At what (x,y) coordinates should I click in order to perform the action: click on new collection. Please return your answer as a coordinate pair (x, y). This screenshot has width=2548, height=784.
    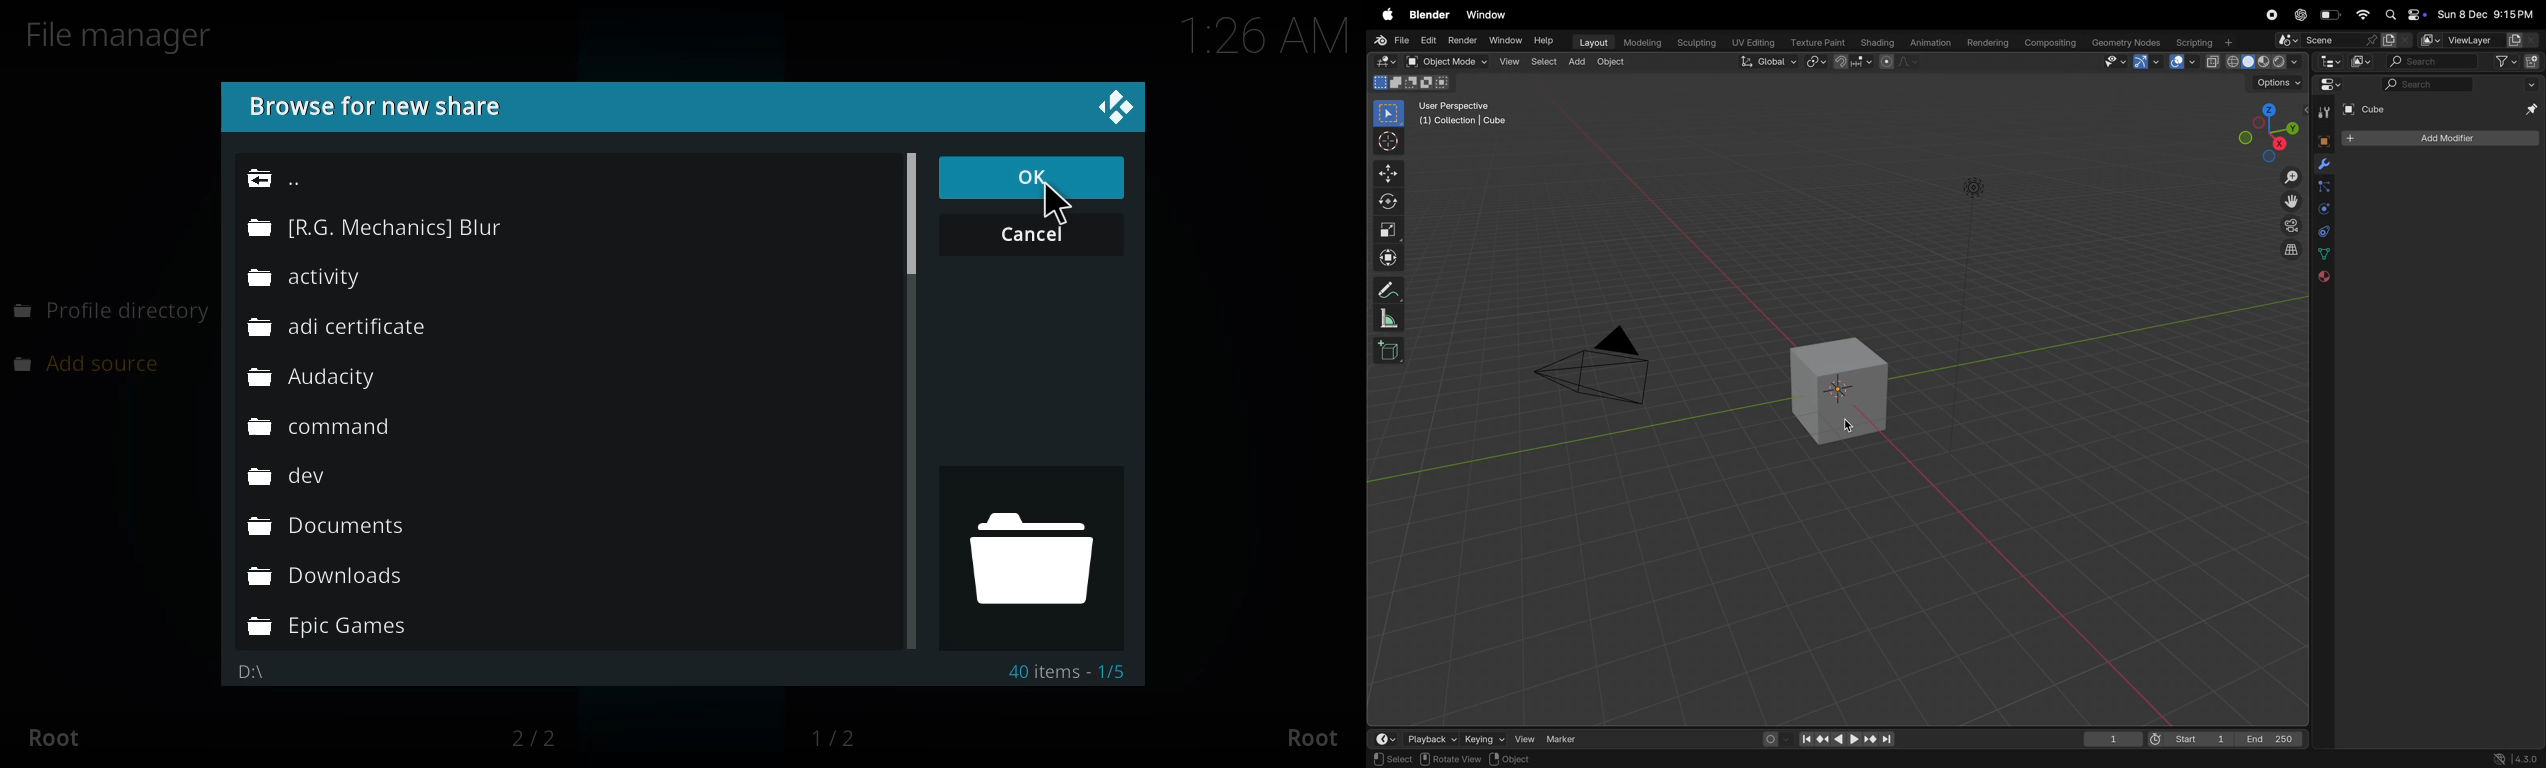
    Looking at the image, I should click on (2533, 60).